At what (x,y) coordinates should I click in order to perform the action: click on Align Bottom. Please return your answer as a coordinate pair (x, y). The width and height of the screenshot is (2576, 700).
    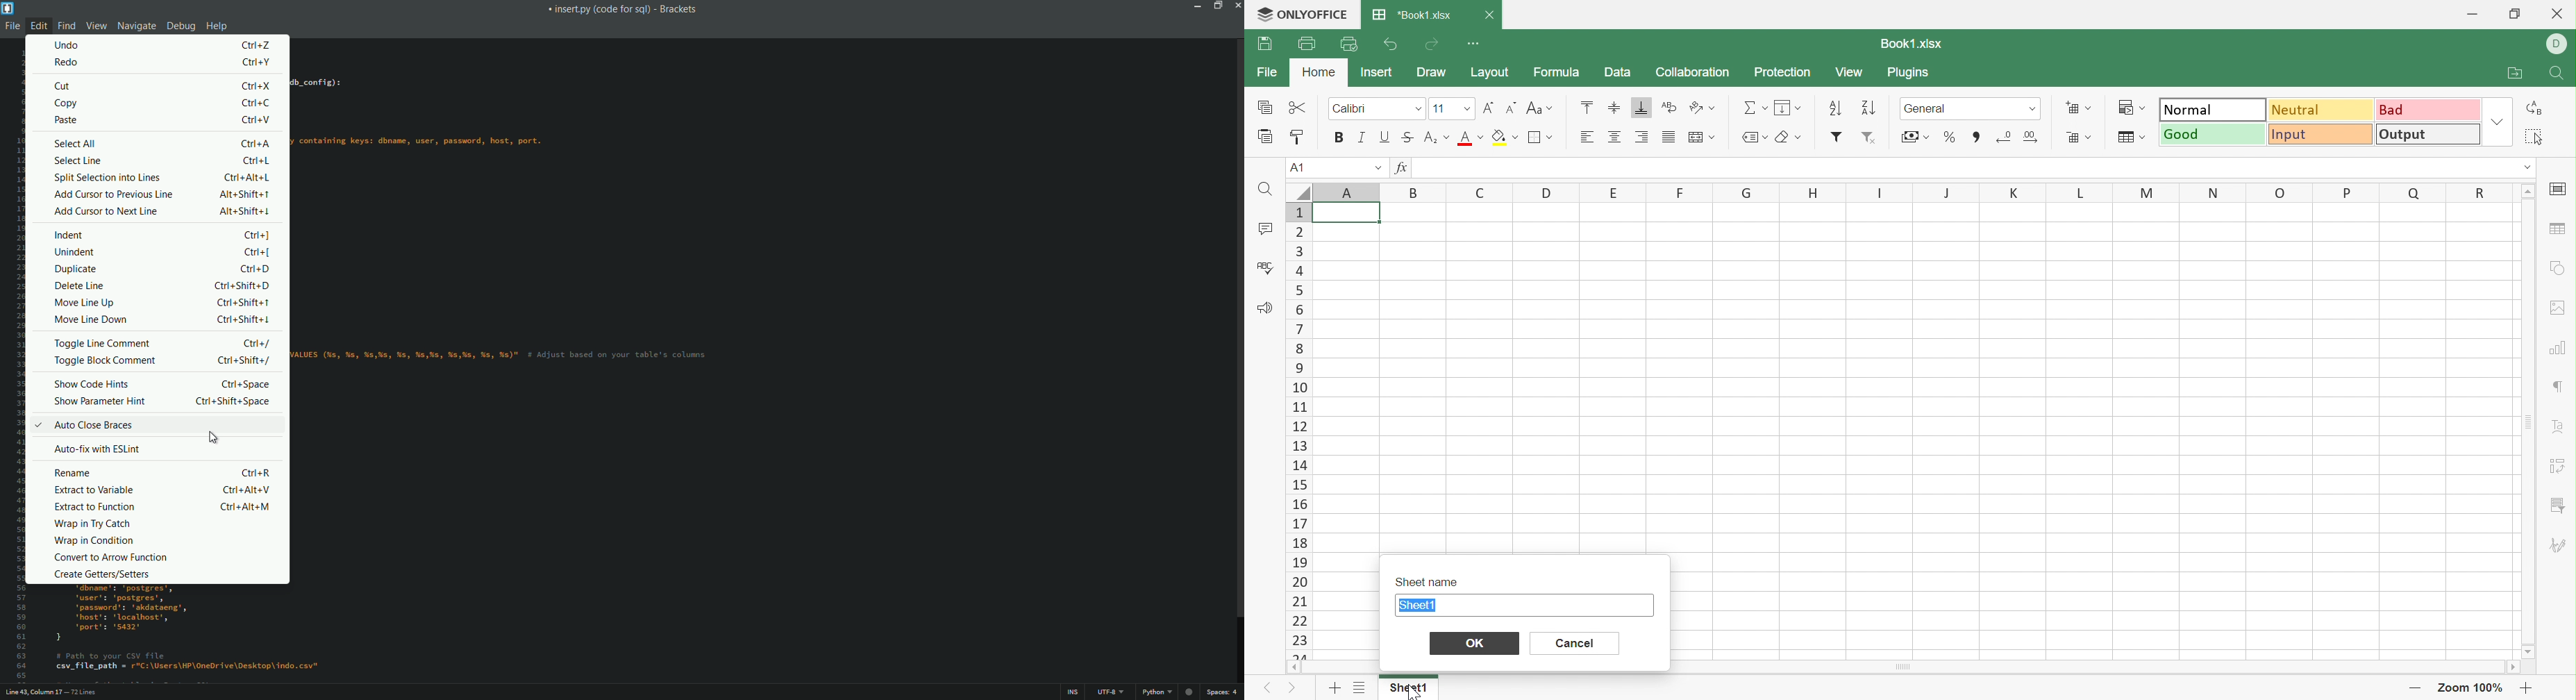
    Looking at the image, I should click on (1641, 106).